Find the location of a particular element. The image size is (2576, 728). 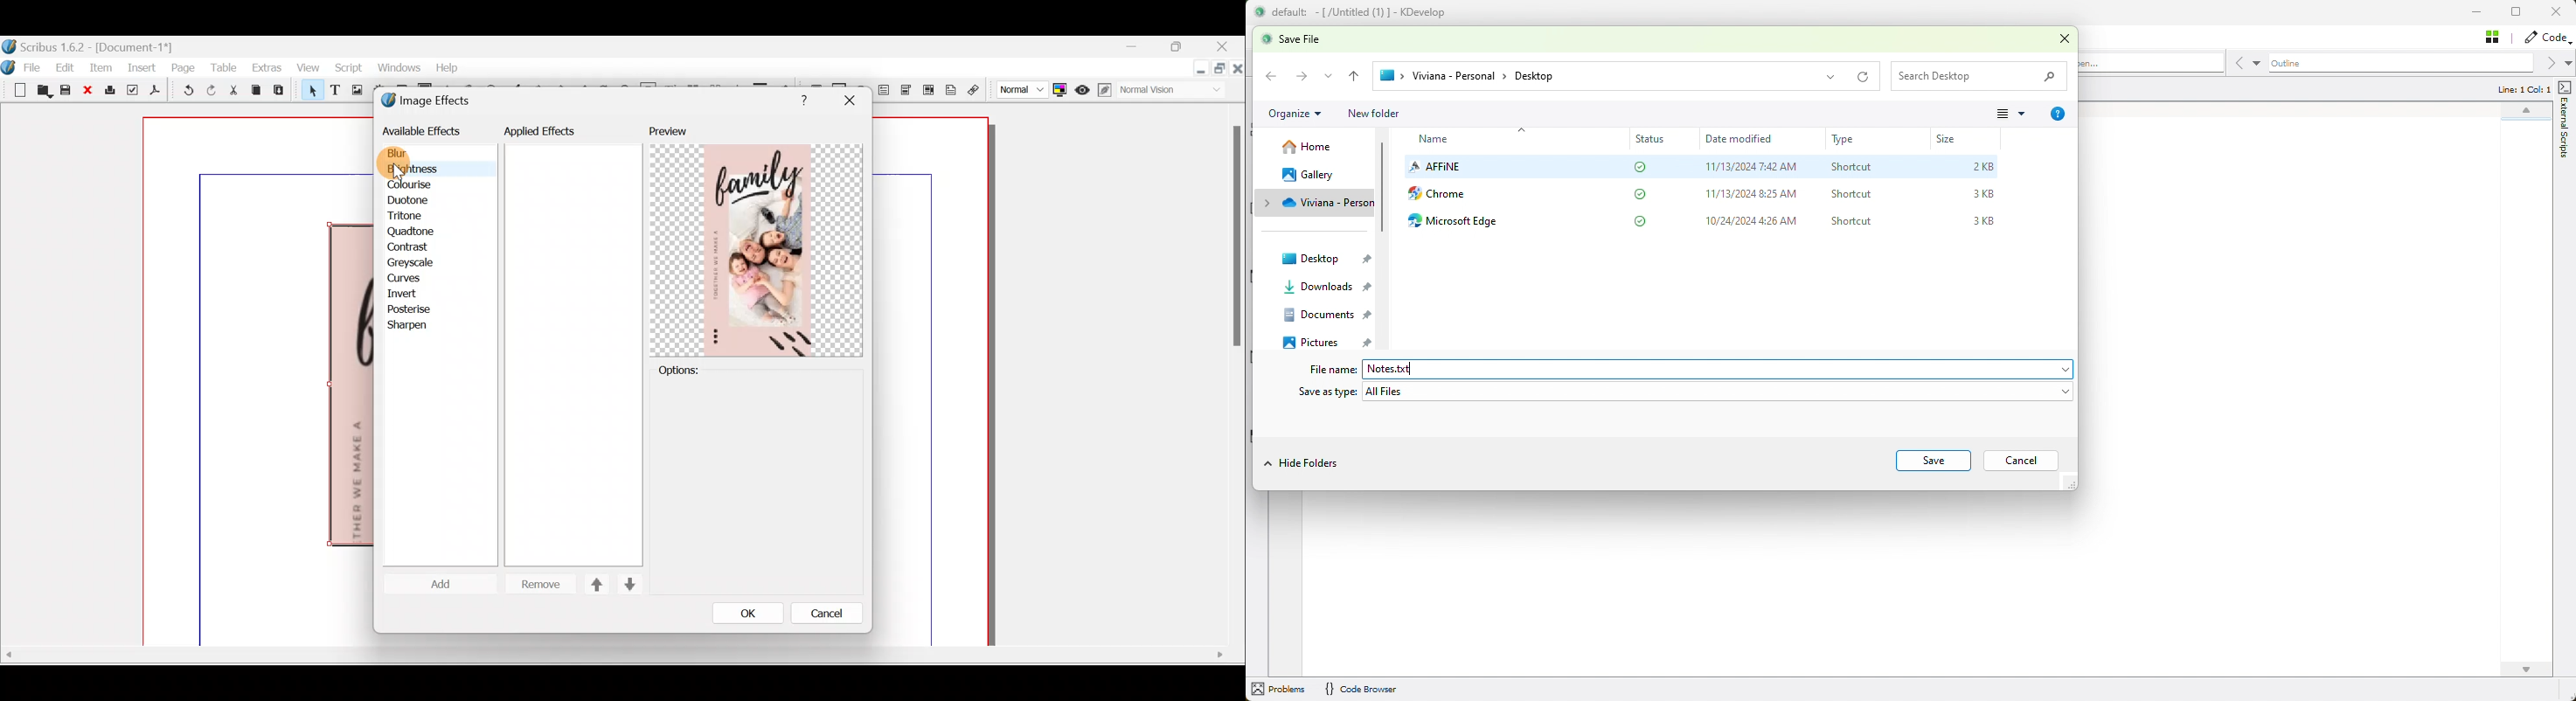

Select item is located at coordinates (310, 92).